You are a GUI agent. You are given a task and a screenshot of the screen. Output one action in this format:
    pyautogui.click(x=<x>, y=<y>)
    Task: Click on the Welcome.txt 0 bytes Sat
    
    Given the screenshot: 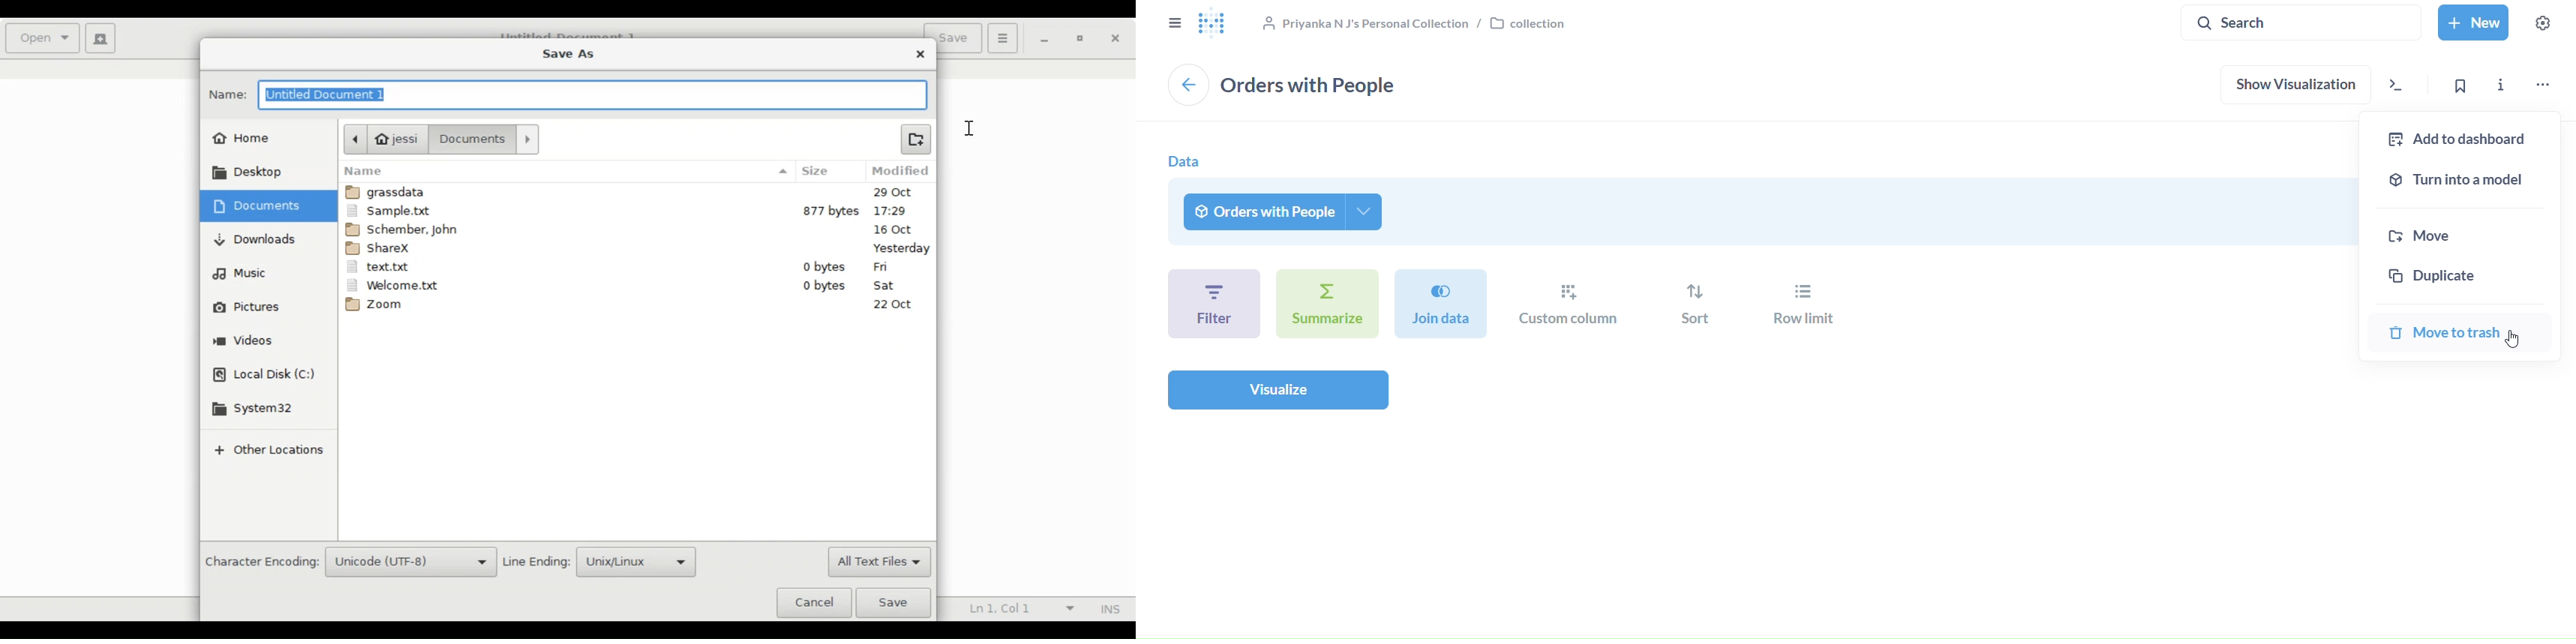 What is the action you would take?
    pyautogui.click(x=636, y=285)
    